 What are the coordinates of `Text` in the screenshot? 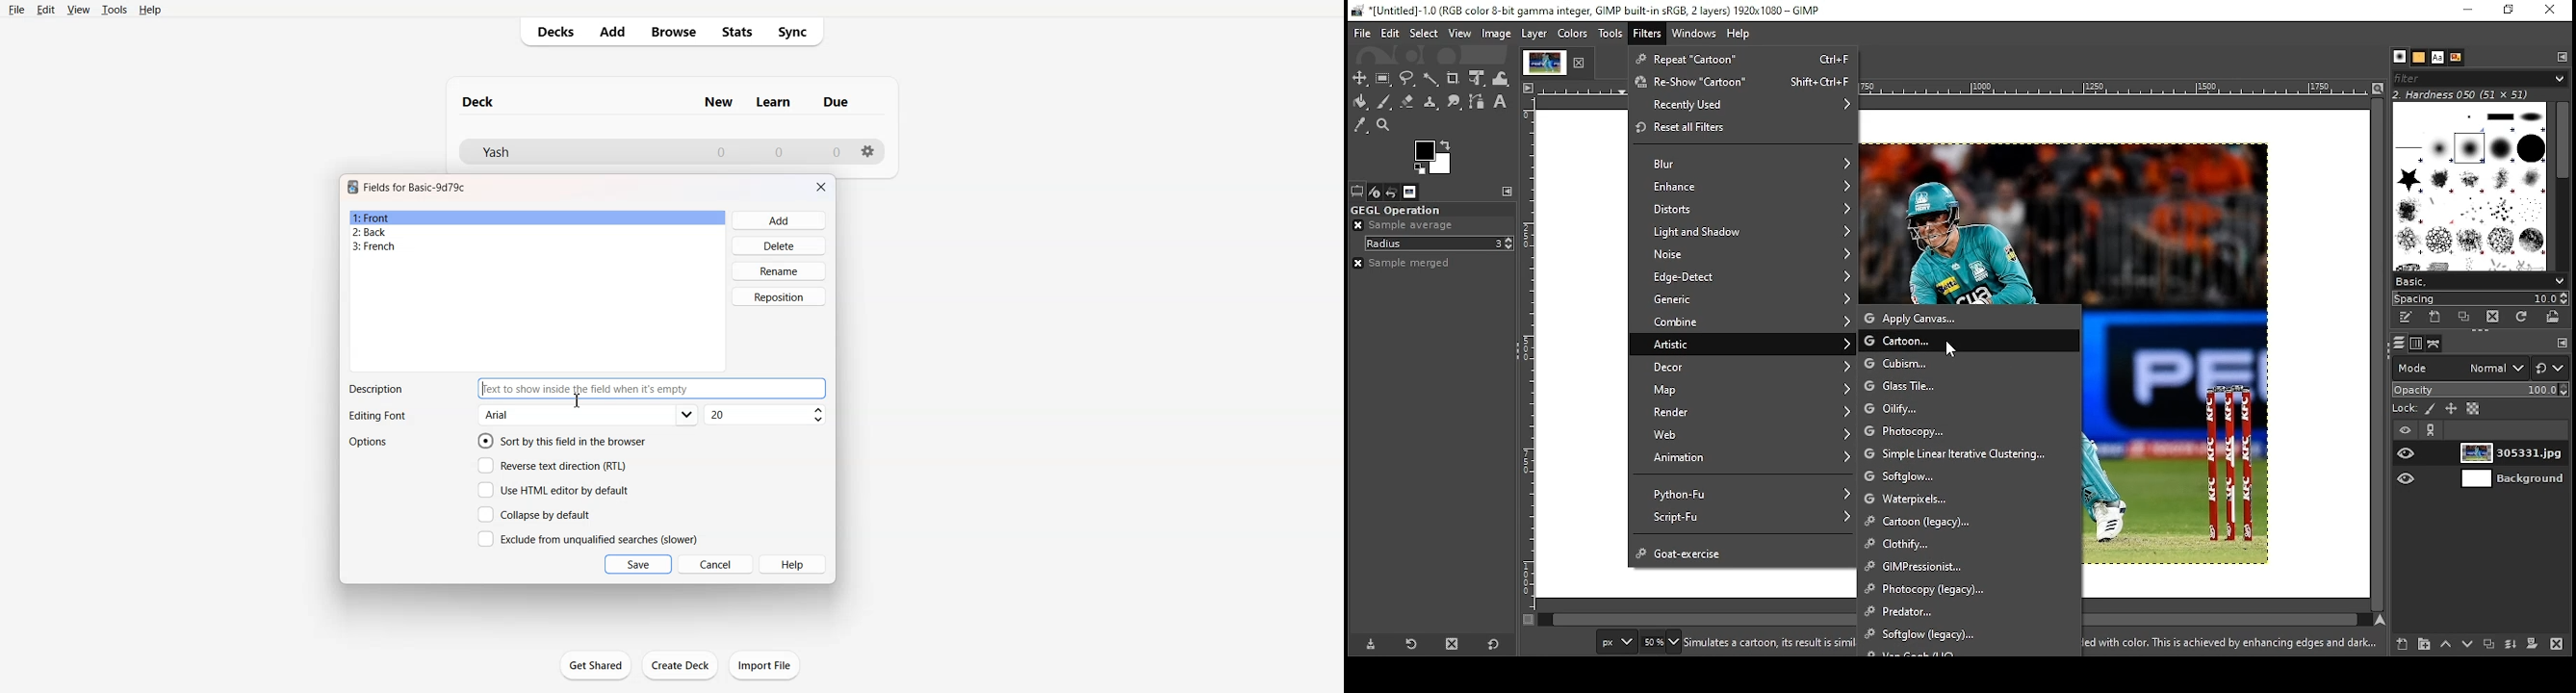 It's located at (377, 417).